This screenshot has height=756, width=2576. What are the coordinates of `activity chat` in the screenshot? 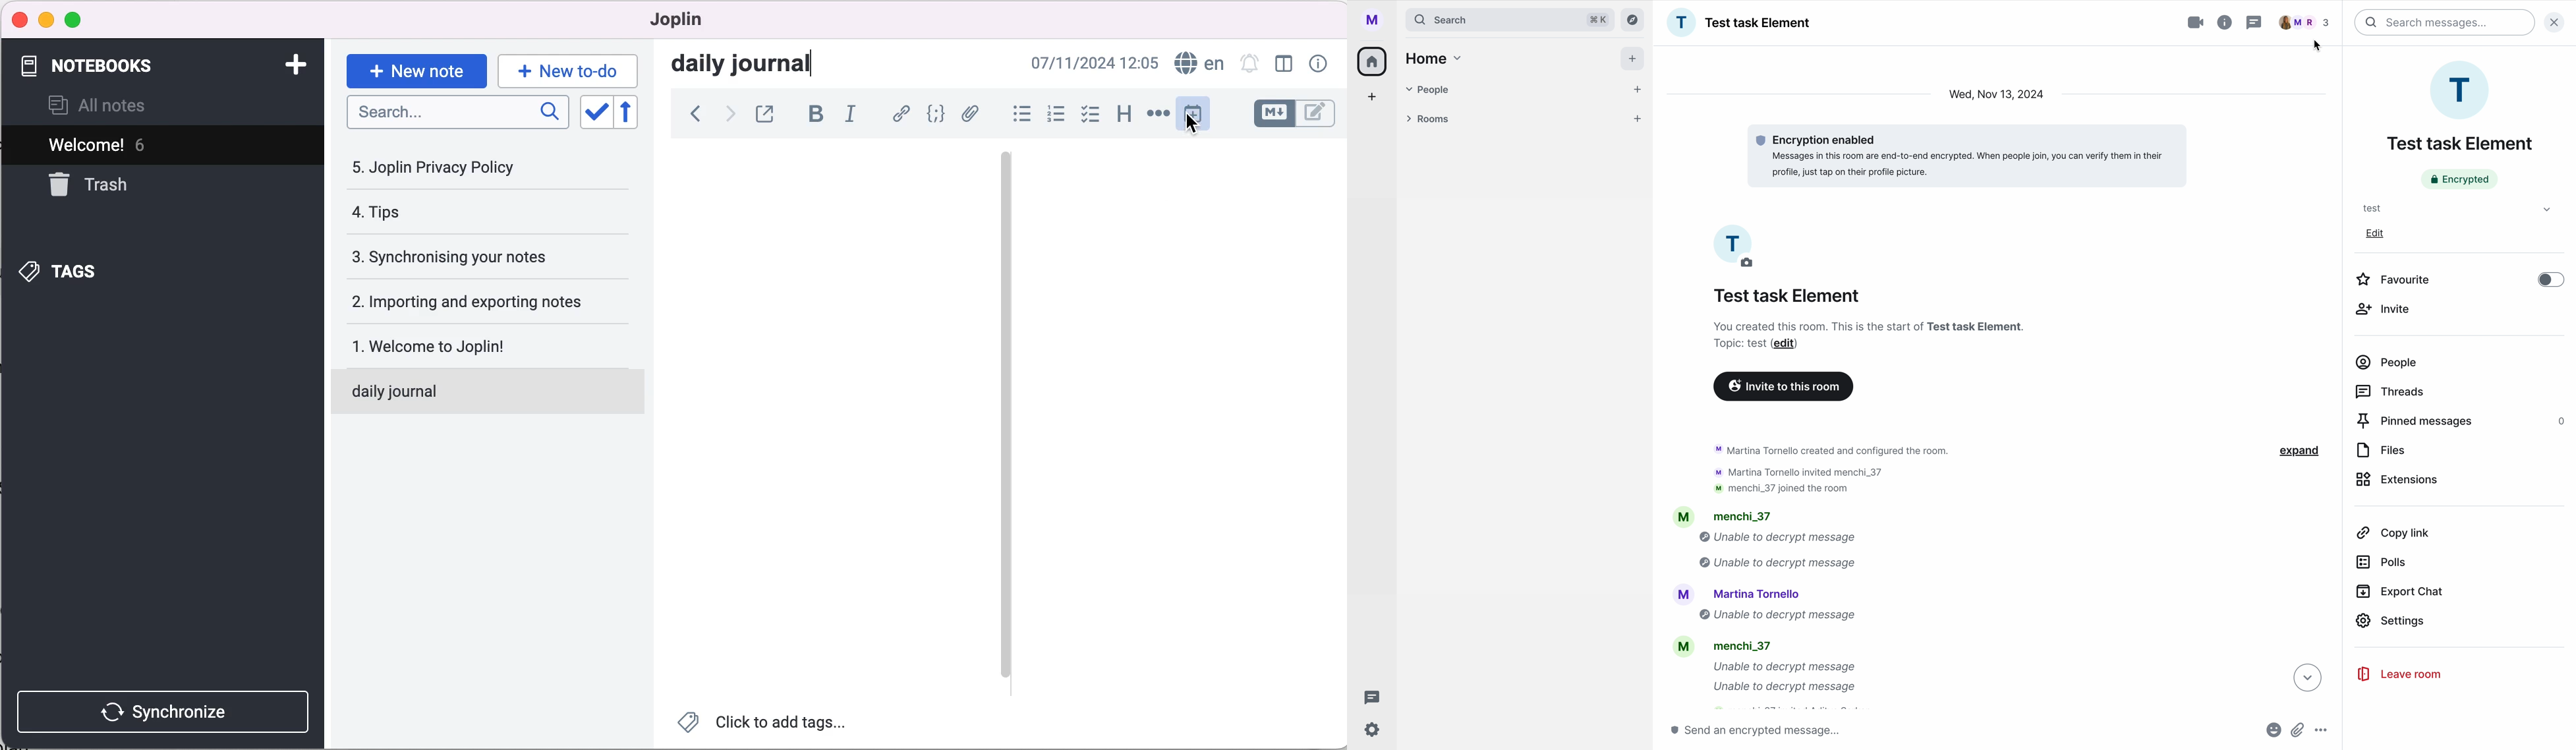 It's located at (1818, 573).